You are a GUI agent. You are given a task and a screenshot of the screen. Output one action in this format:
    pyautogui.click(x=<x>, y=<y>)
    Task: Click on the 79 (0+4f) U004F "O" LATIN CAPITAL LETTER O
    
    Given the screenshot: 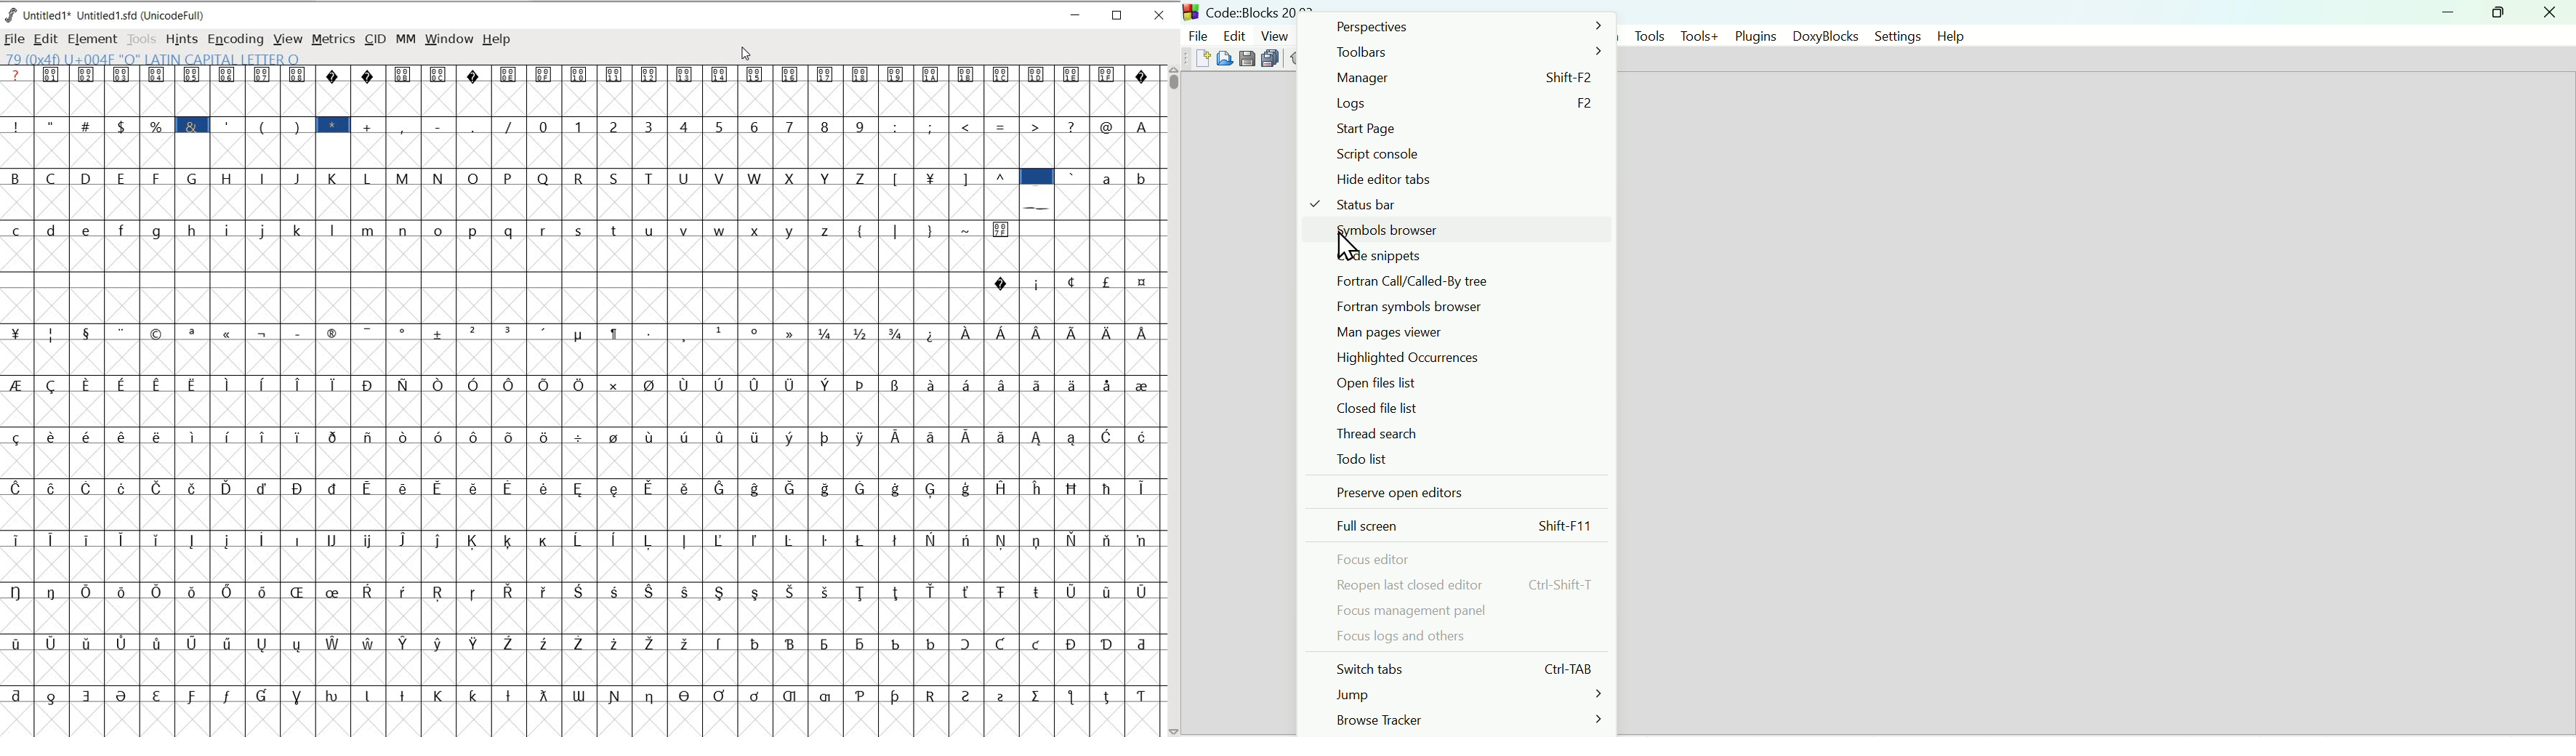 What is the action you would take?
    pyautogui.click(x=156, y=58)
    